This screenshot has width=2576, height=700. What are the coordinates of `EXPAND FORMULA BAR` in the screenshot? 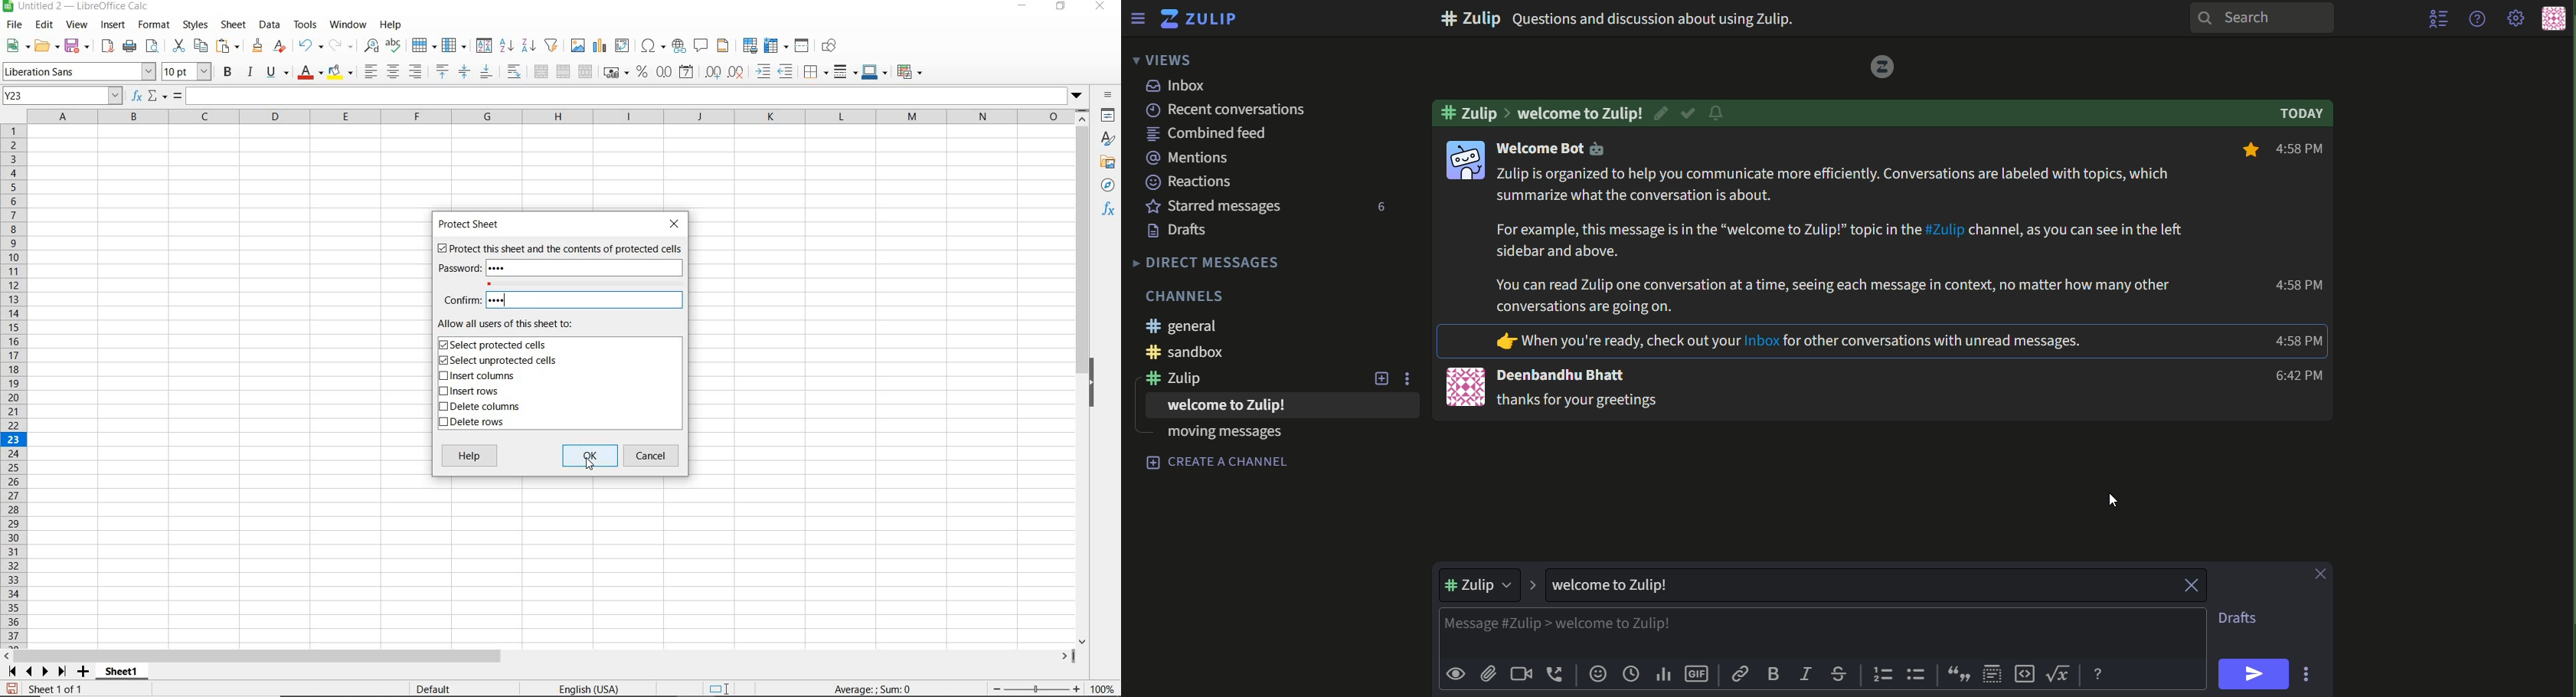 It's located at (637, 96).